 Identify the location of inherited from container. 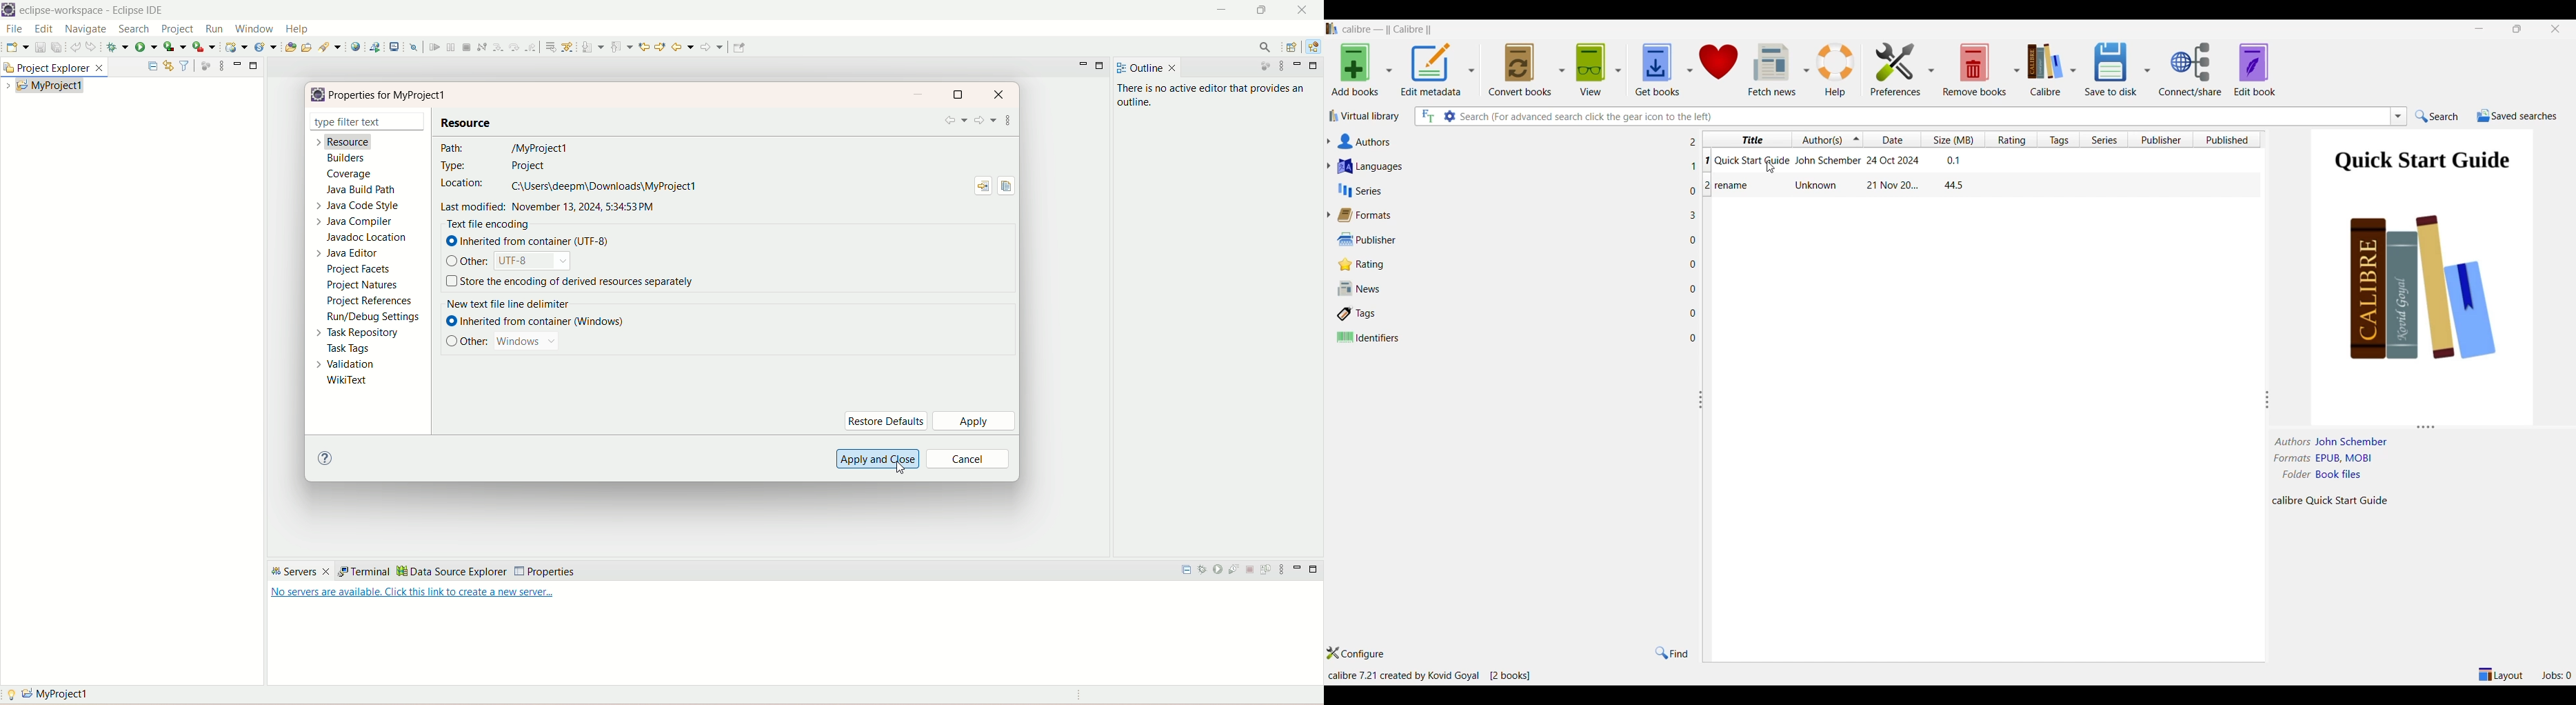
(545, 324).